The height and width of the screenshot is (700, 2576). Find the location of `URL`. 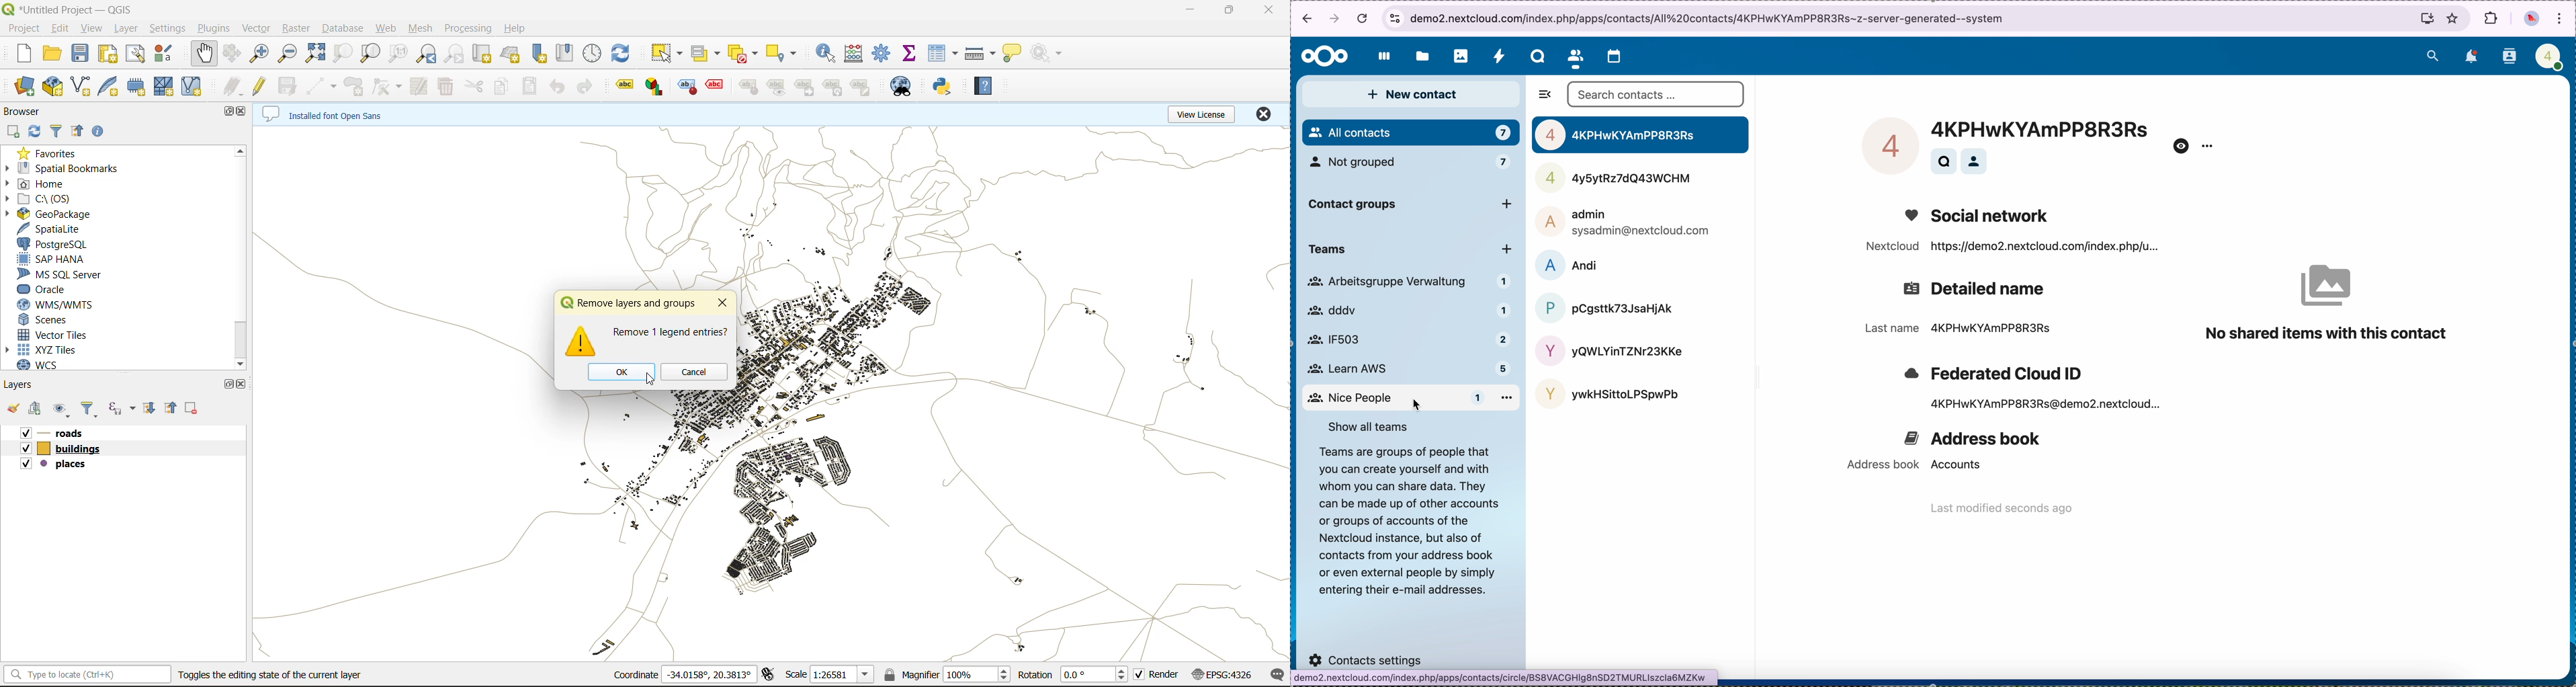

URL is located at coordinates (1505, 679).